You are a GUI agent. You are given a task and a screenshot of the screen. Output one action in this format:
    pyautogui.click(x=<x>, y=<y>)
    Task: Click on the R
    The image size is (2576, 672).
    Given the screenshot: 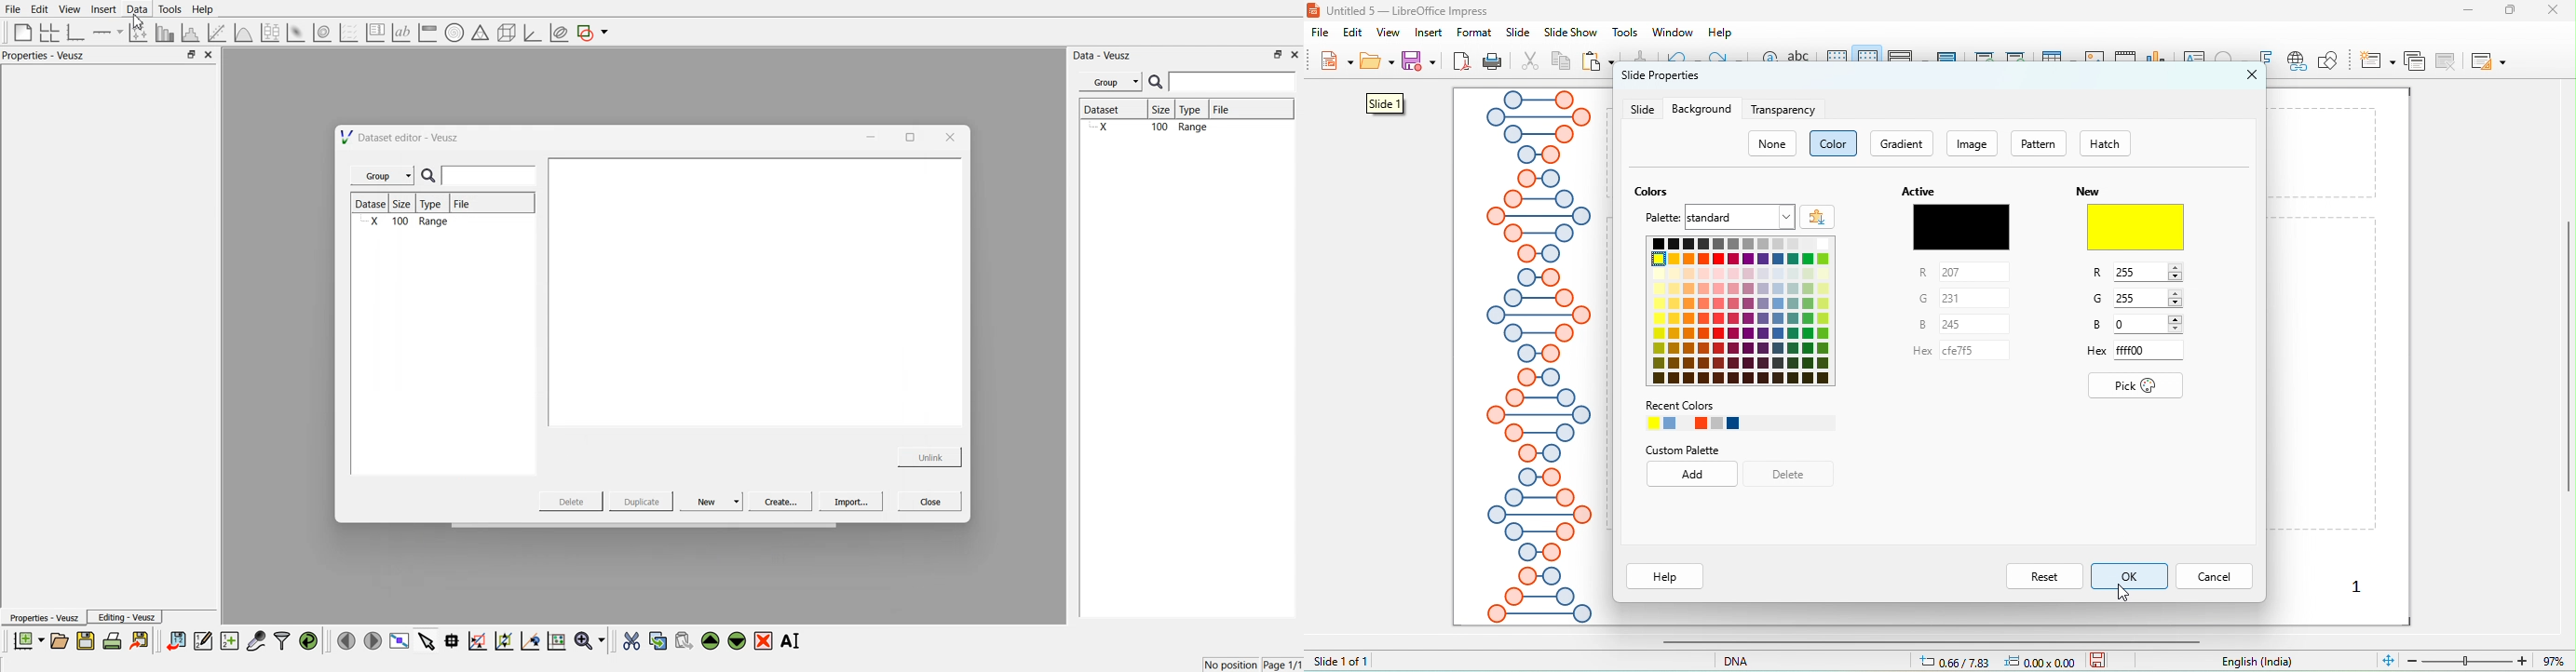 What is the action you would take?
    pyautogui.click(x=2137, y=274)
    